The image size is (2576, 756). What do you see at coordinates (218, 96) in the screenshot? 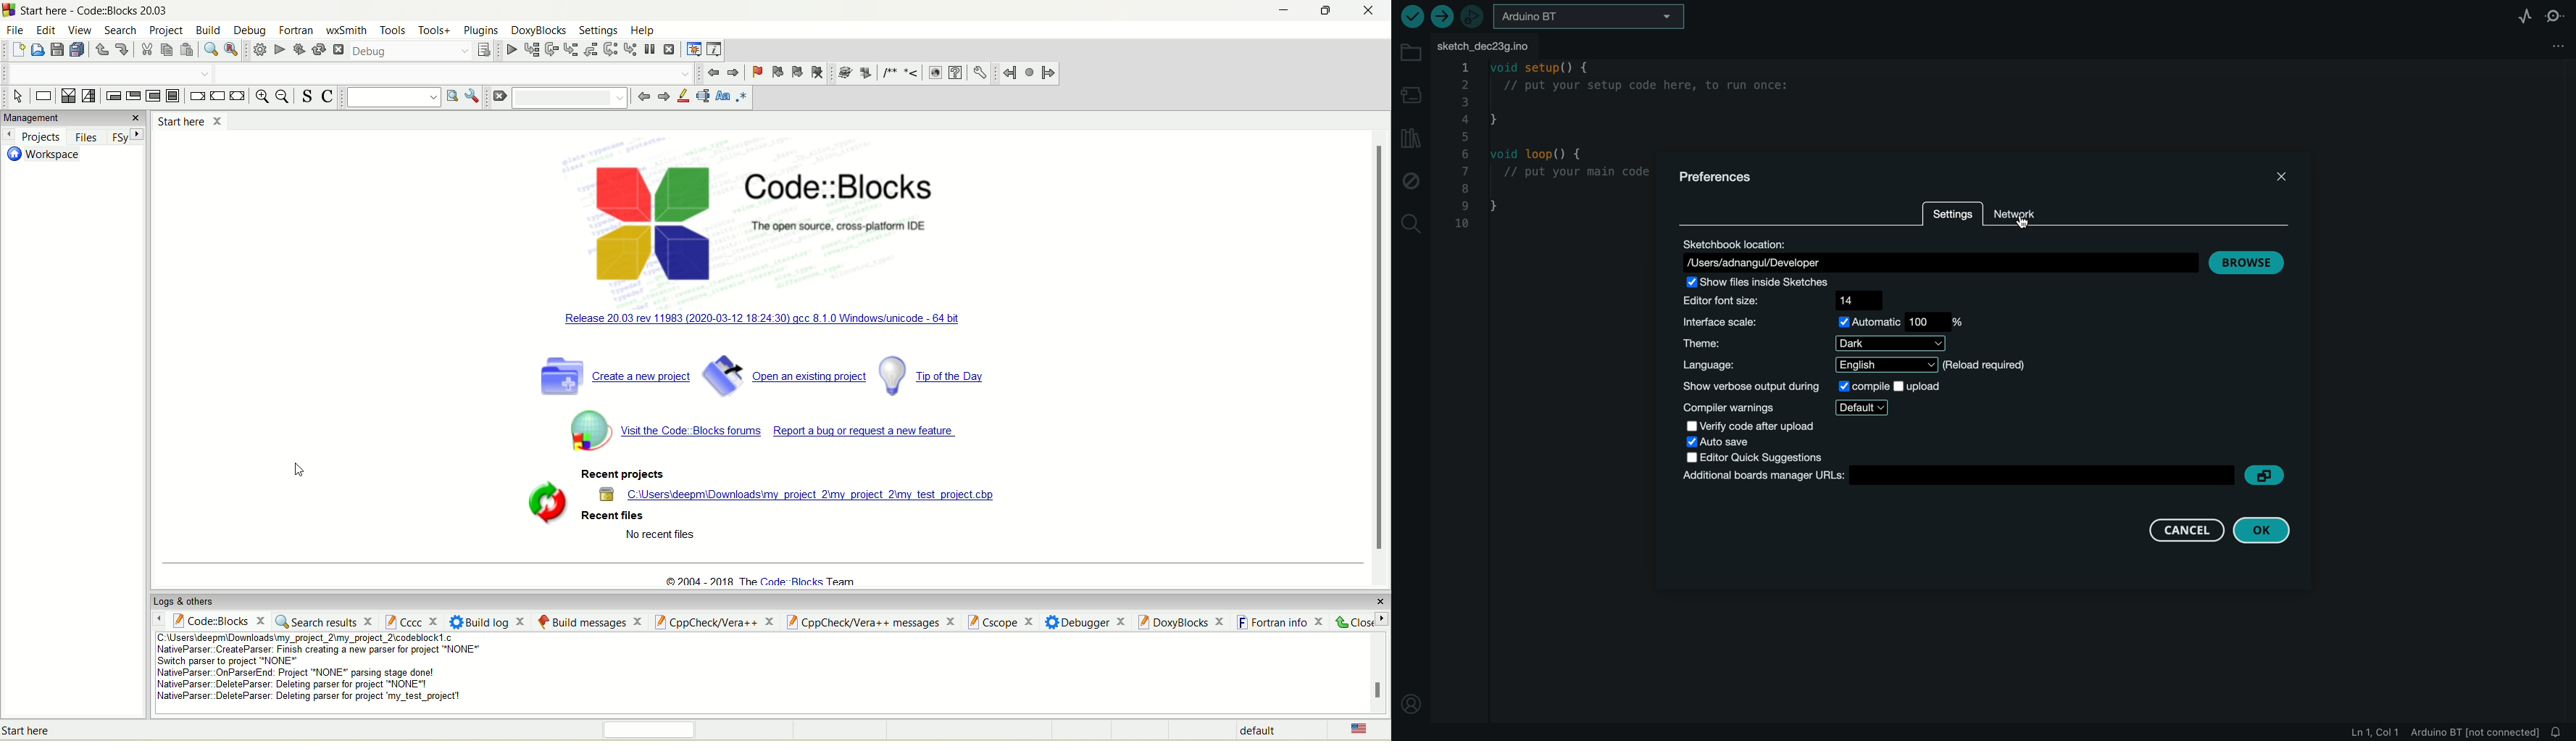
I see `continue instruction` at bounding box center [218, 96].